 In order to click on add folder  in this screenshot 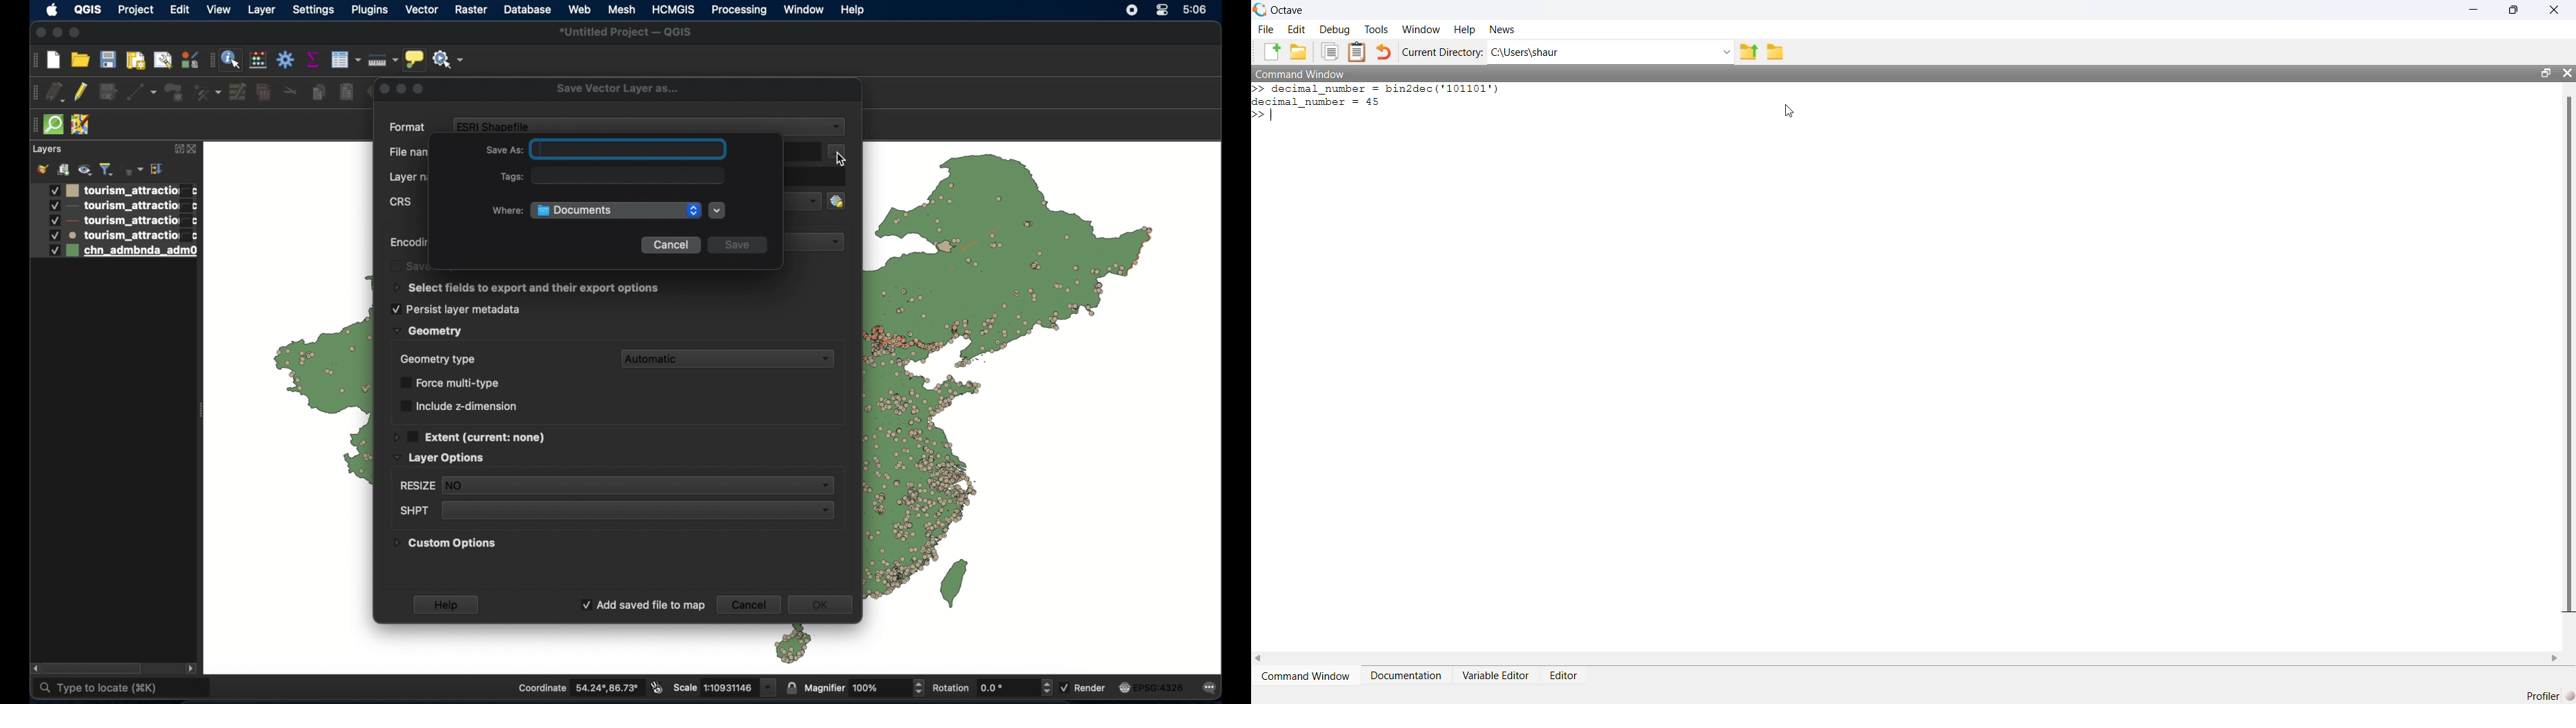, I will do `click(1298, 51)`.